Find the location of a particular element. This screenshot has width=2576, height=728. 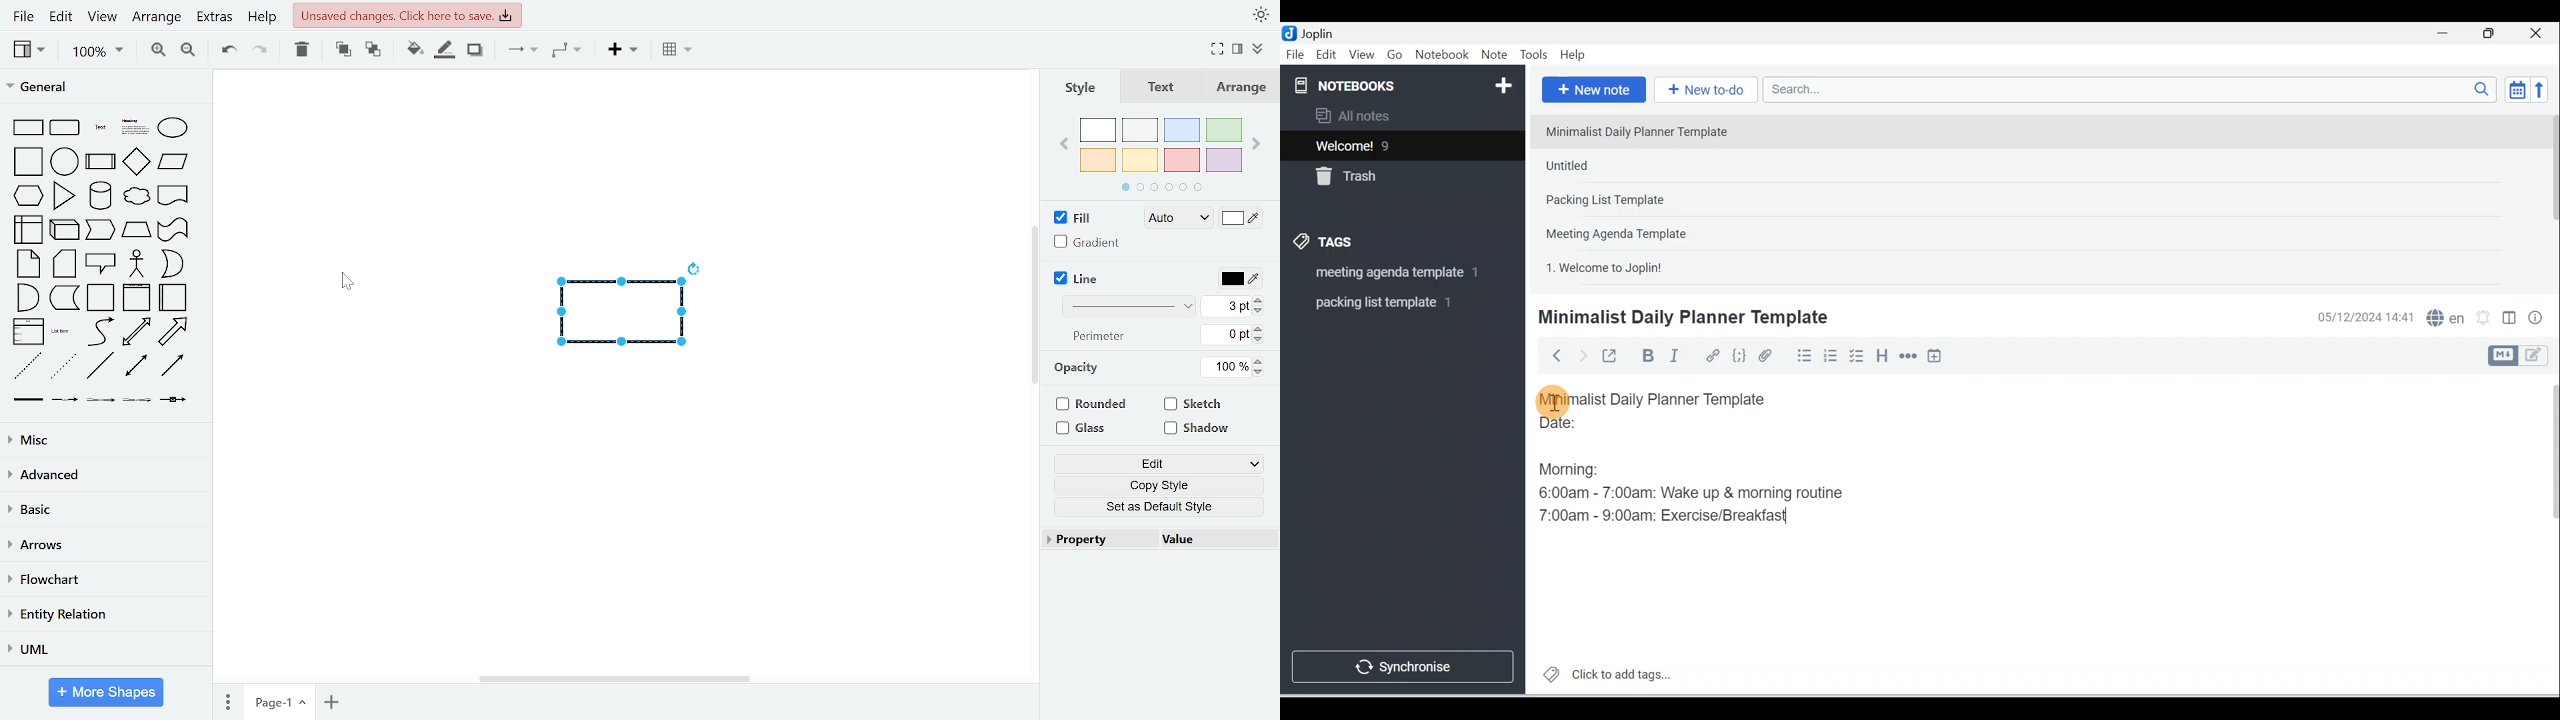

general shapes is located at coordinates (26, 126).